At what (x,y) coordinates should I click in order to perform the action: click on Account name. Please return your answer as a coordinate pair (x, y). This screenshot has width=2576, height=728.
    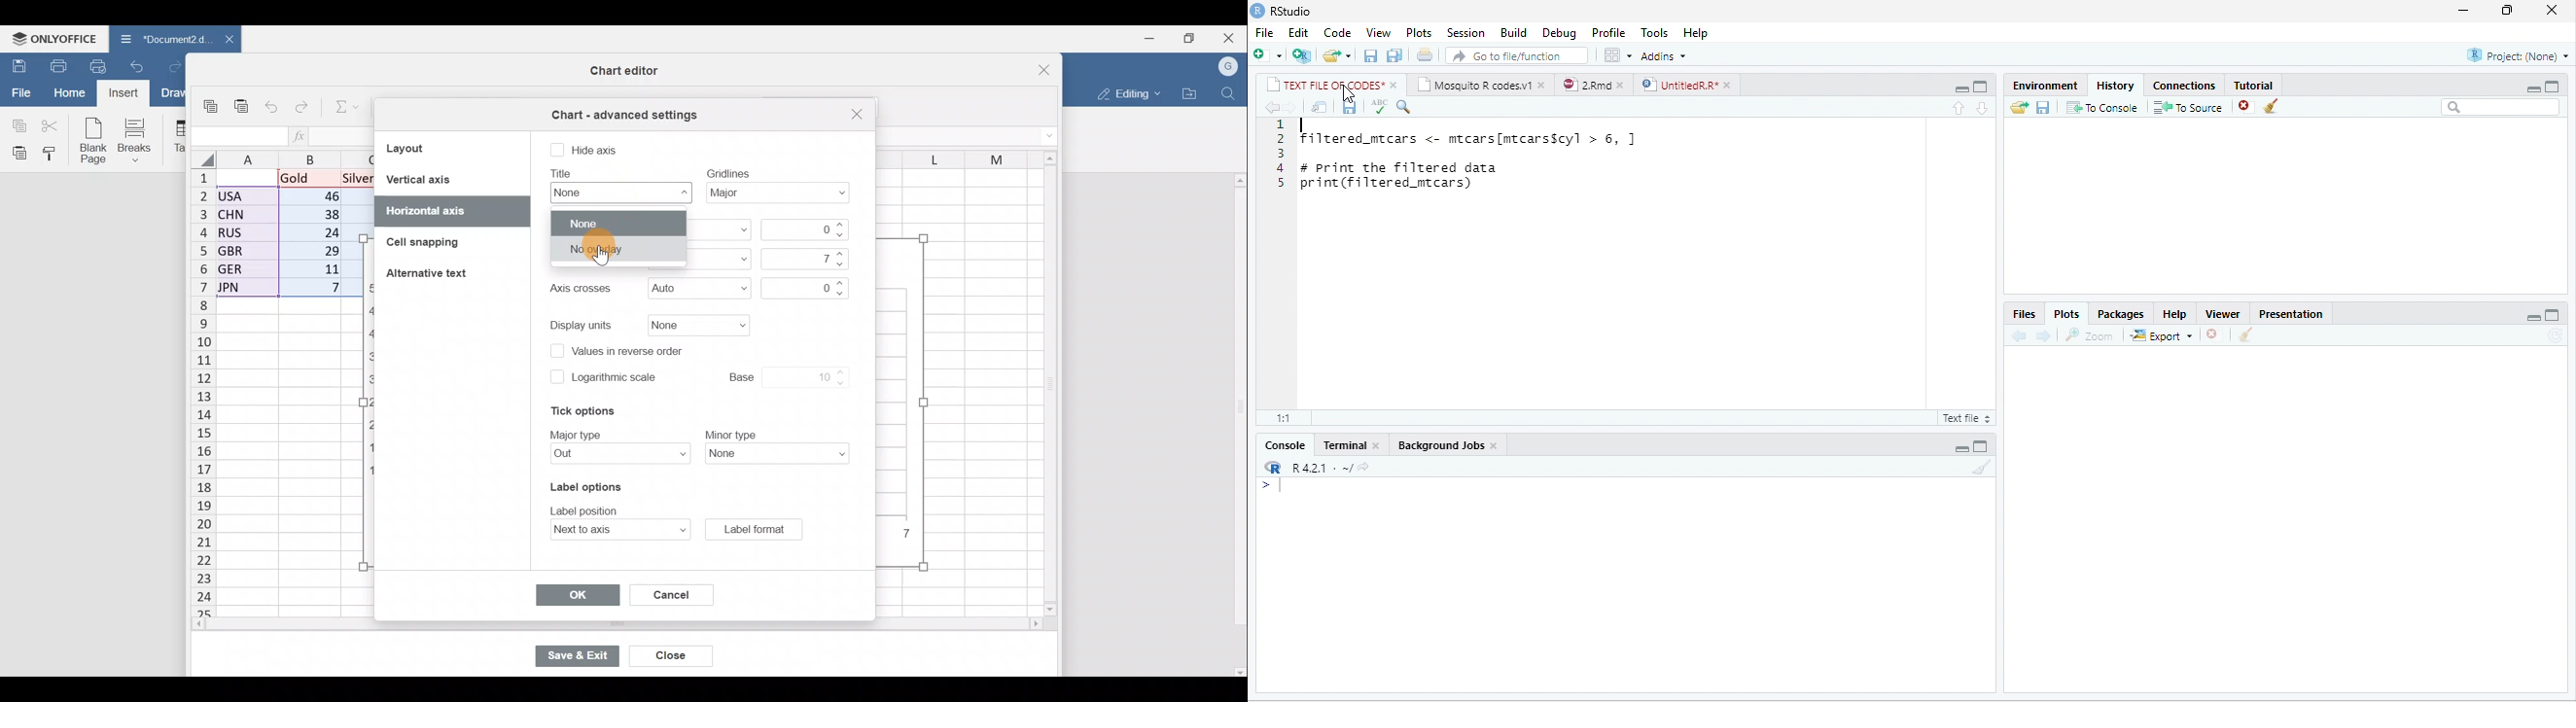
    Looking at the image, I should click on (1230, 65).